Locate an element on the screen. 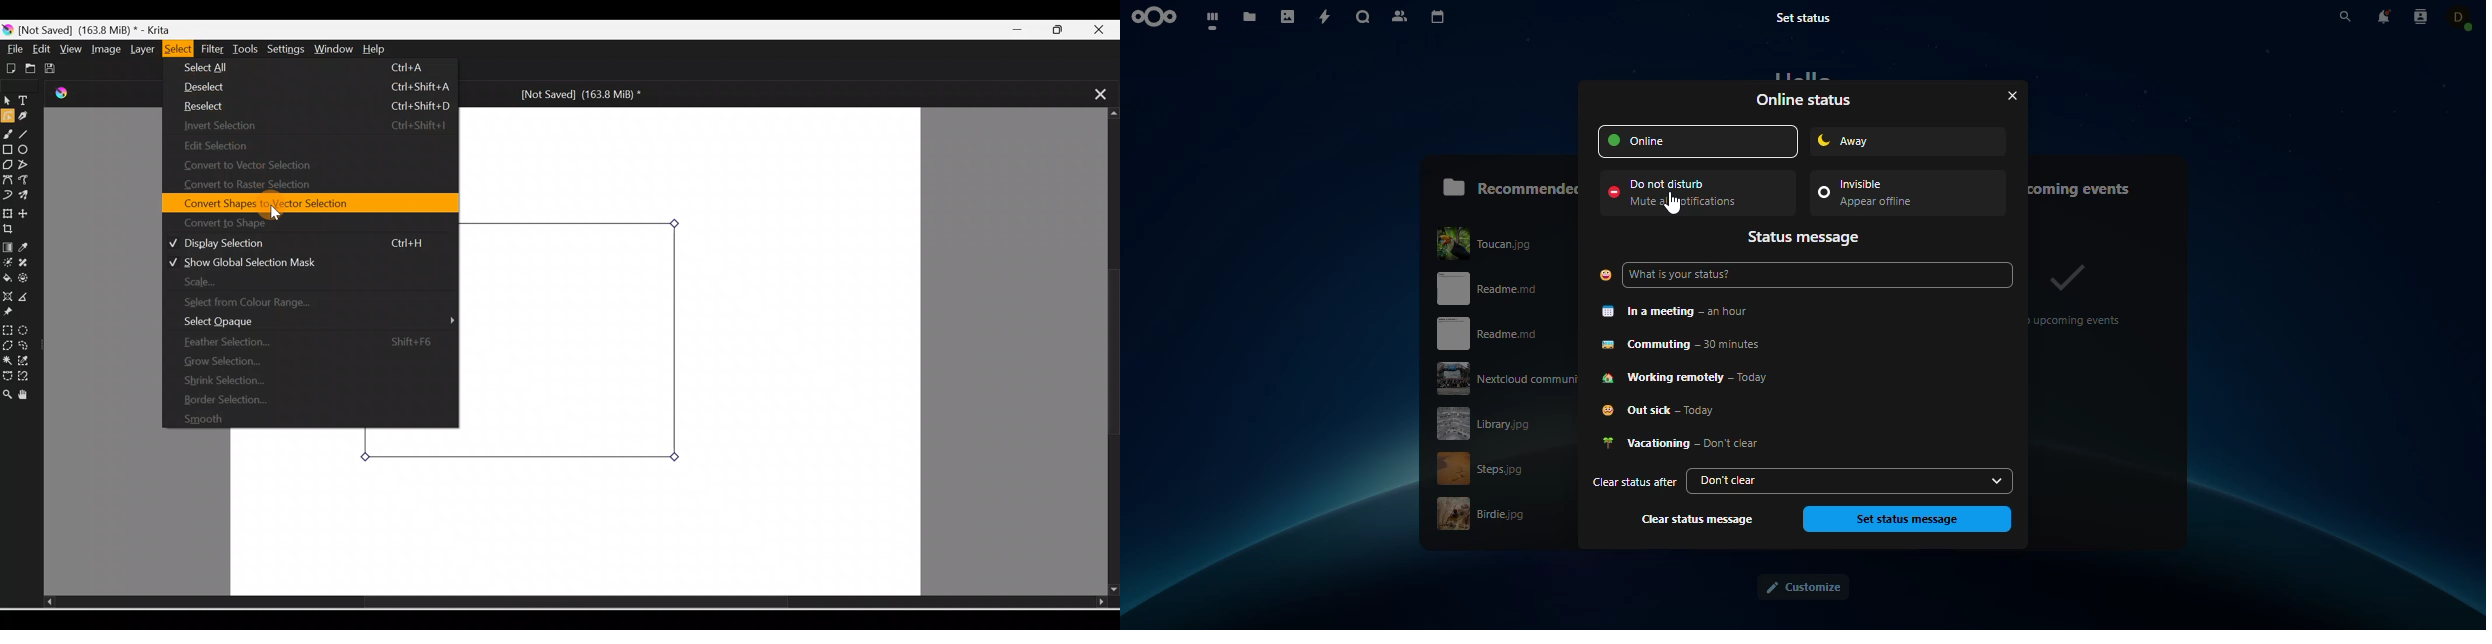 The image size is (2492, 644). Magnetic curve selection tool is located at coordinates (27, 377).